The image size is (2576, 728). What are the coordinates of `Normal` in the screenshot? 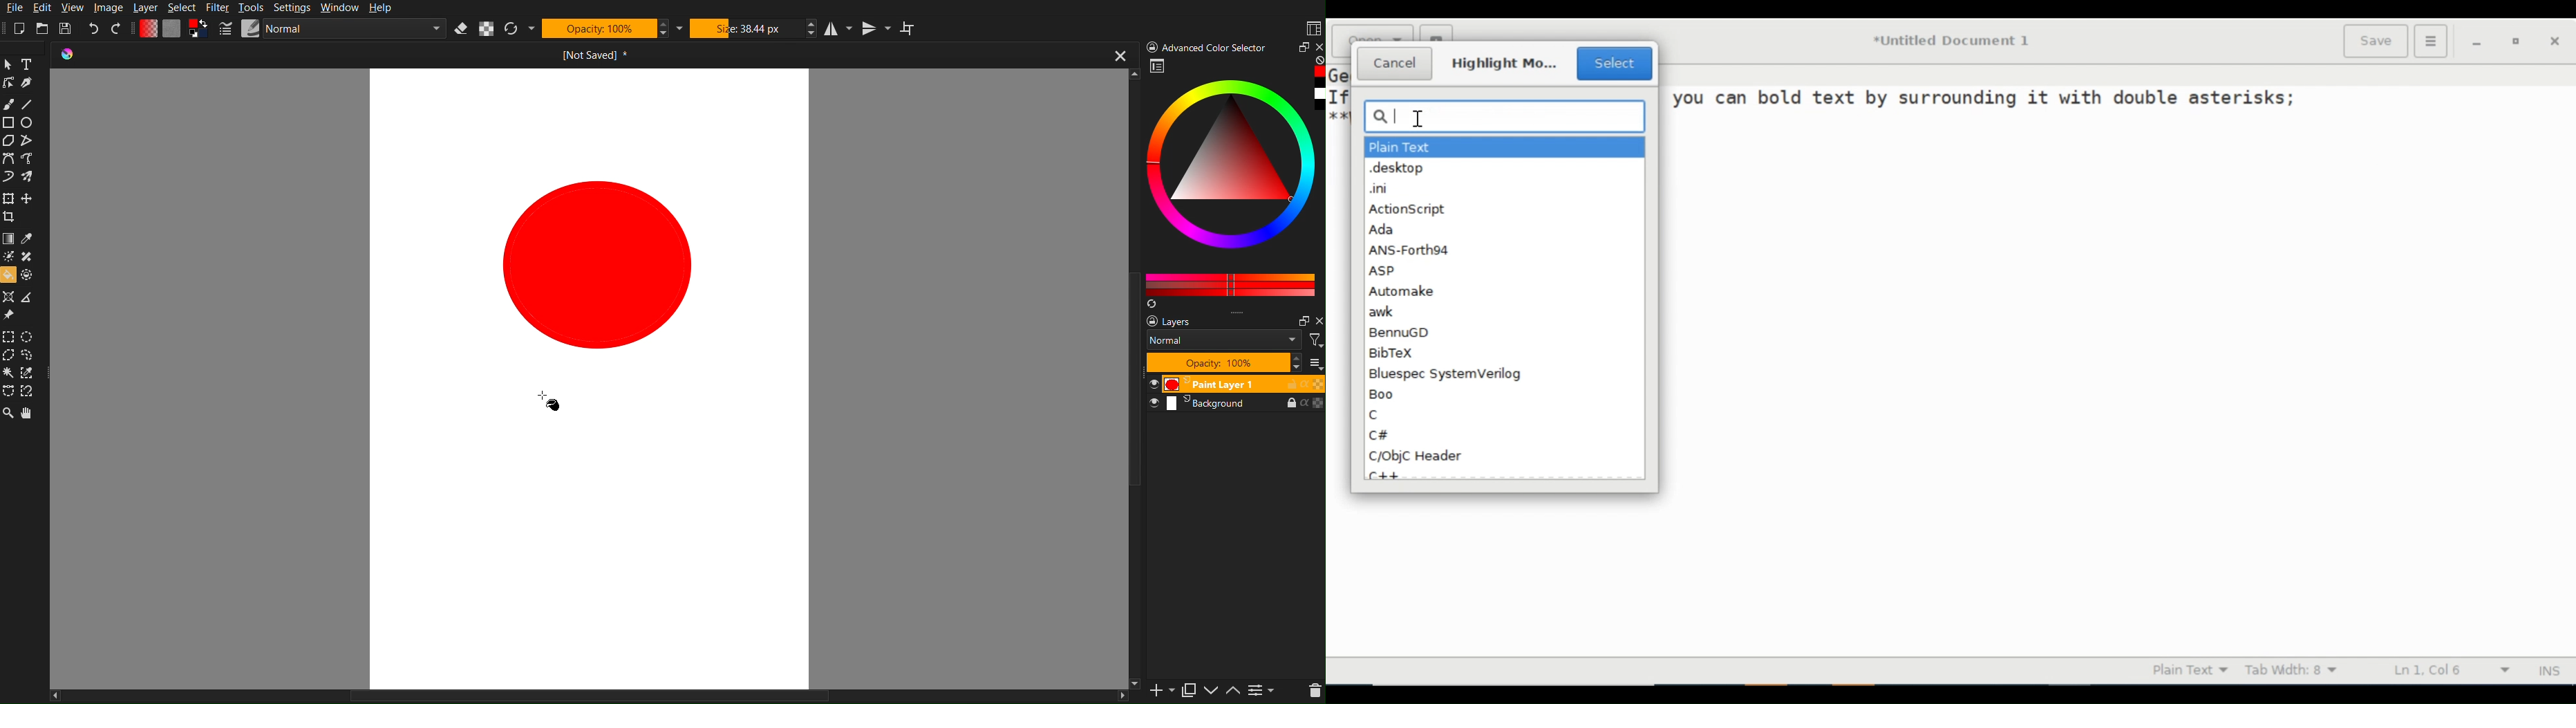 It's located at (1221, 342).